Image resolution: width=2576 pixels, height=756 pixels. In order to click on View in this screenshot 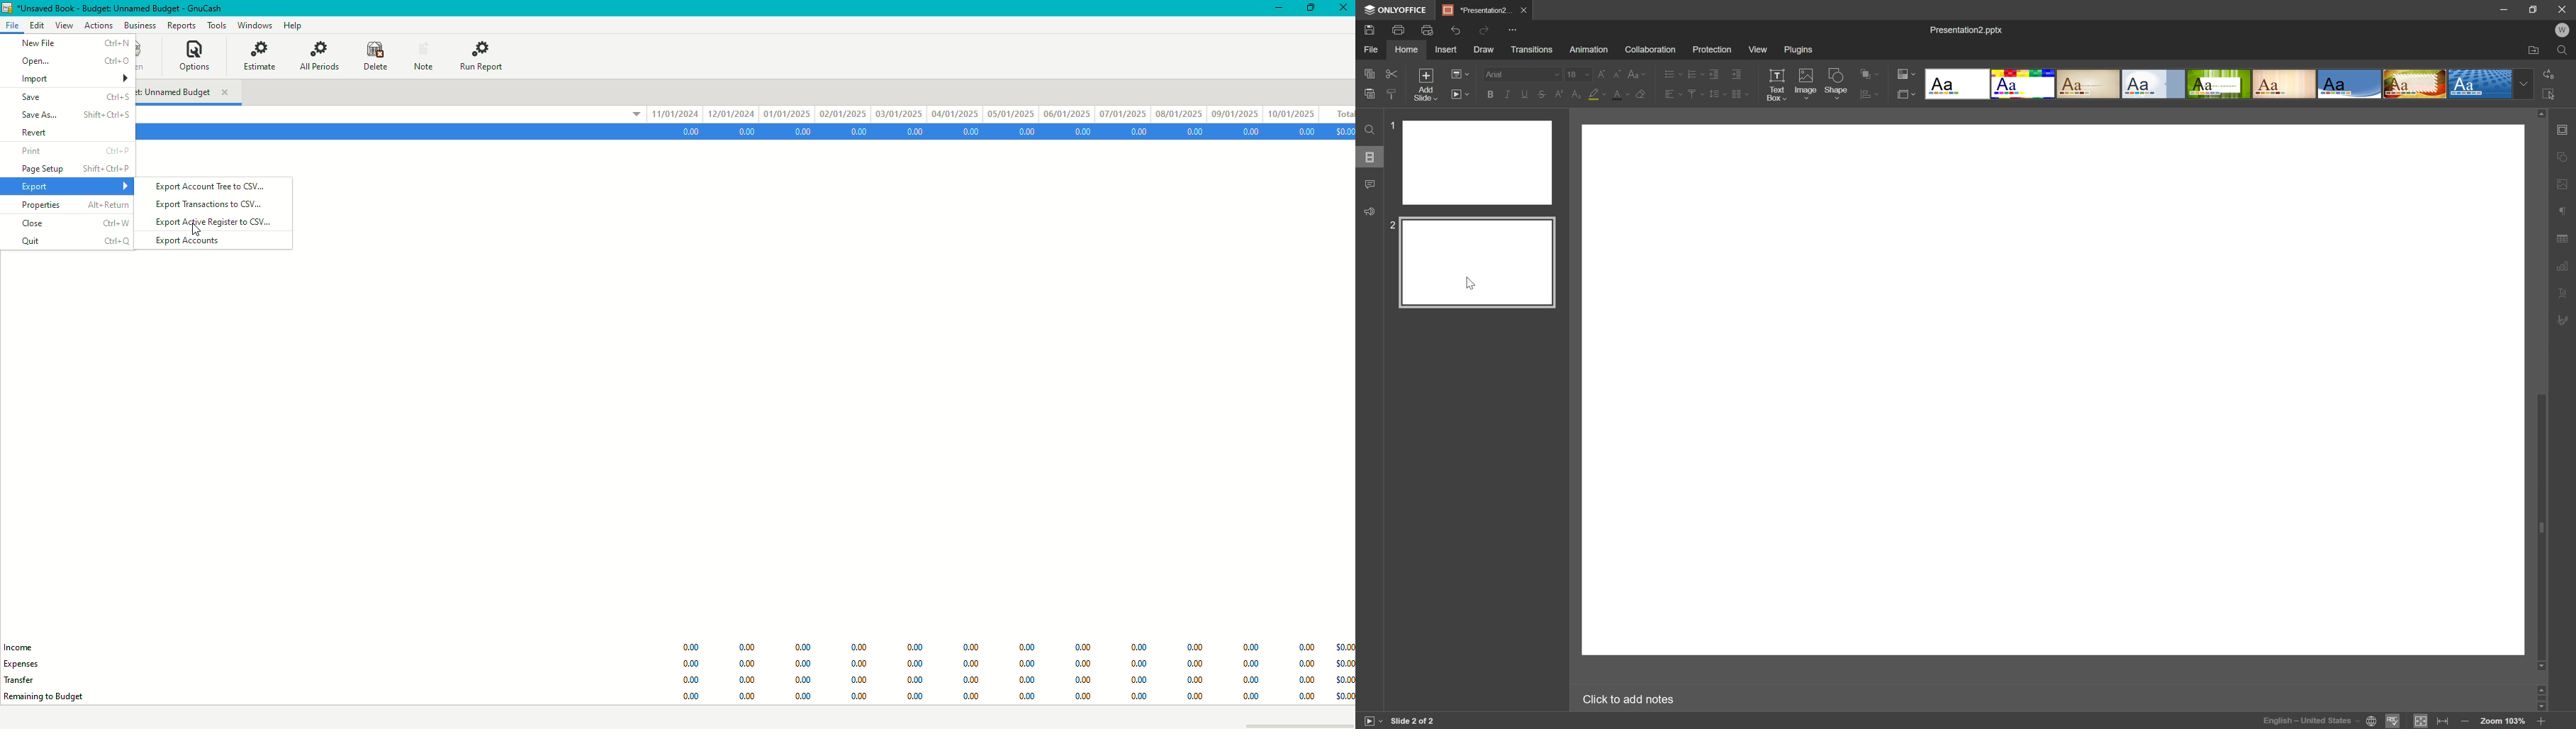, I will do `click(1757, 50)`.